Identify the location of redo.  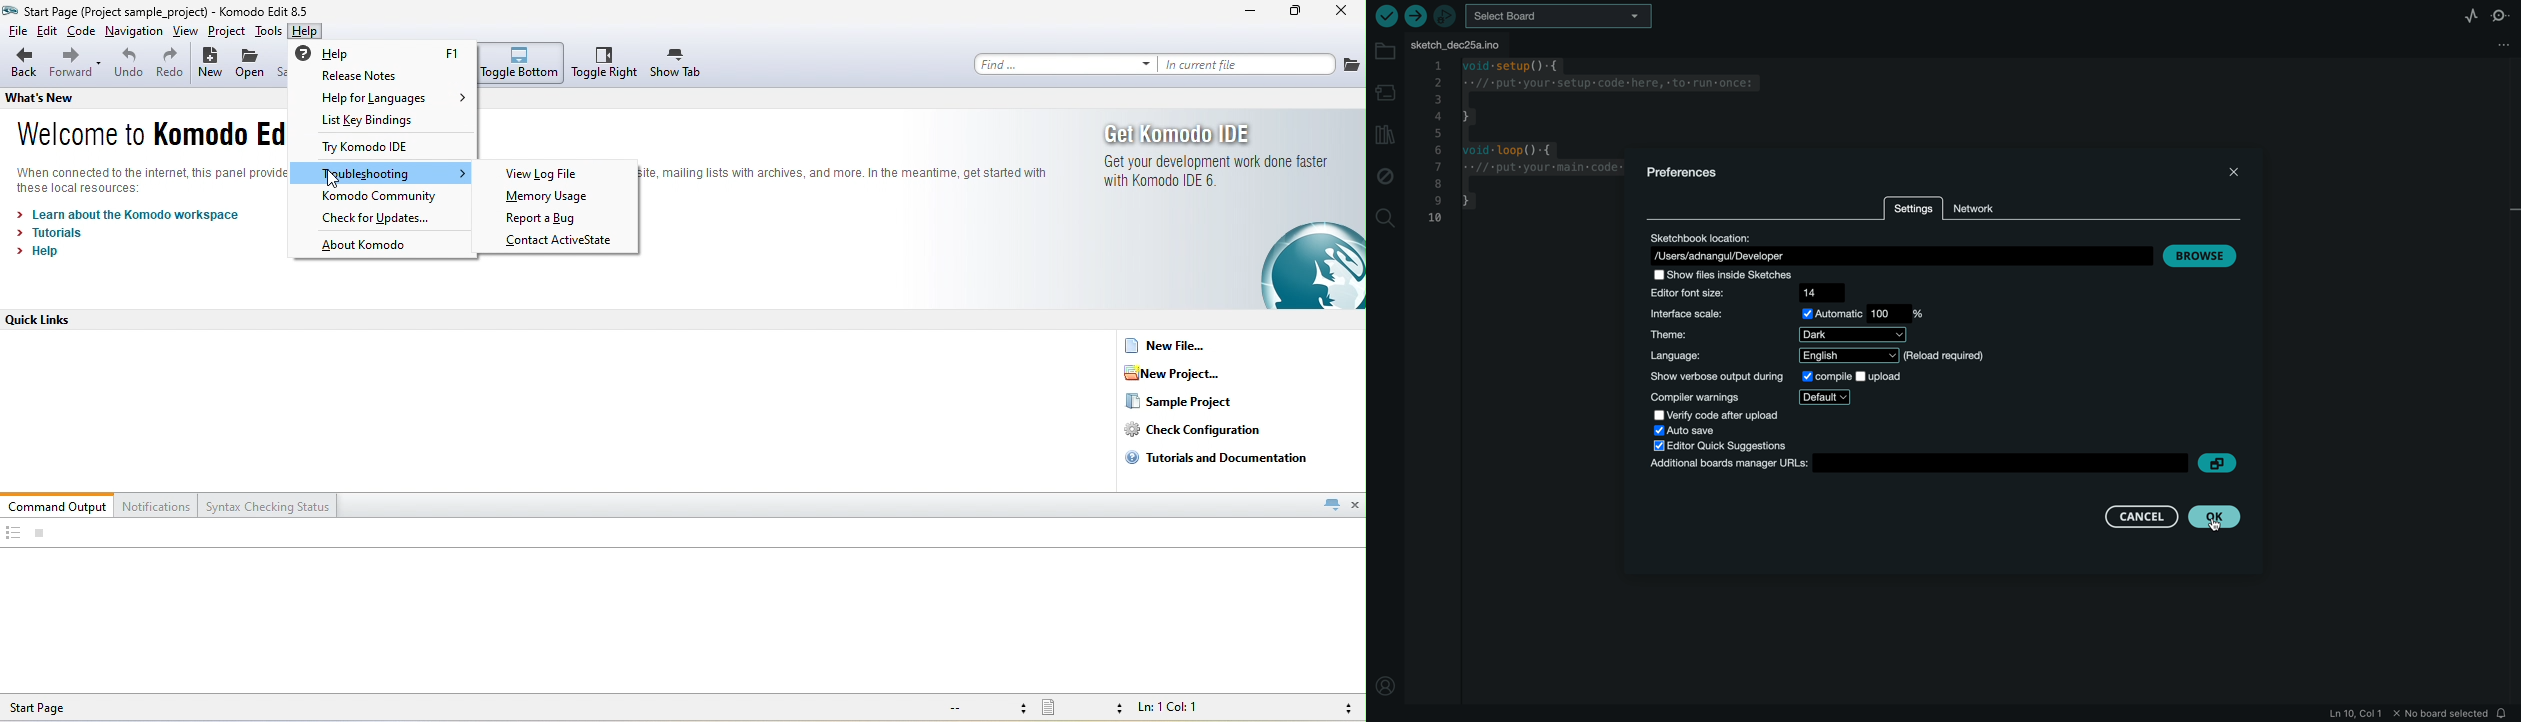
(170, 65).